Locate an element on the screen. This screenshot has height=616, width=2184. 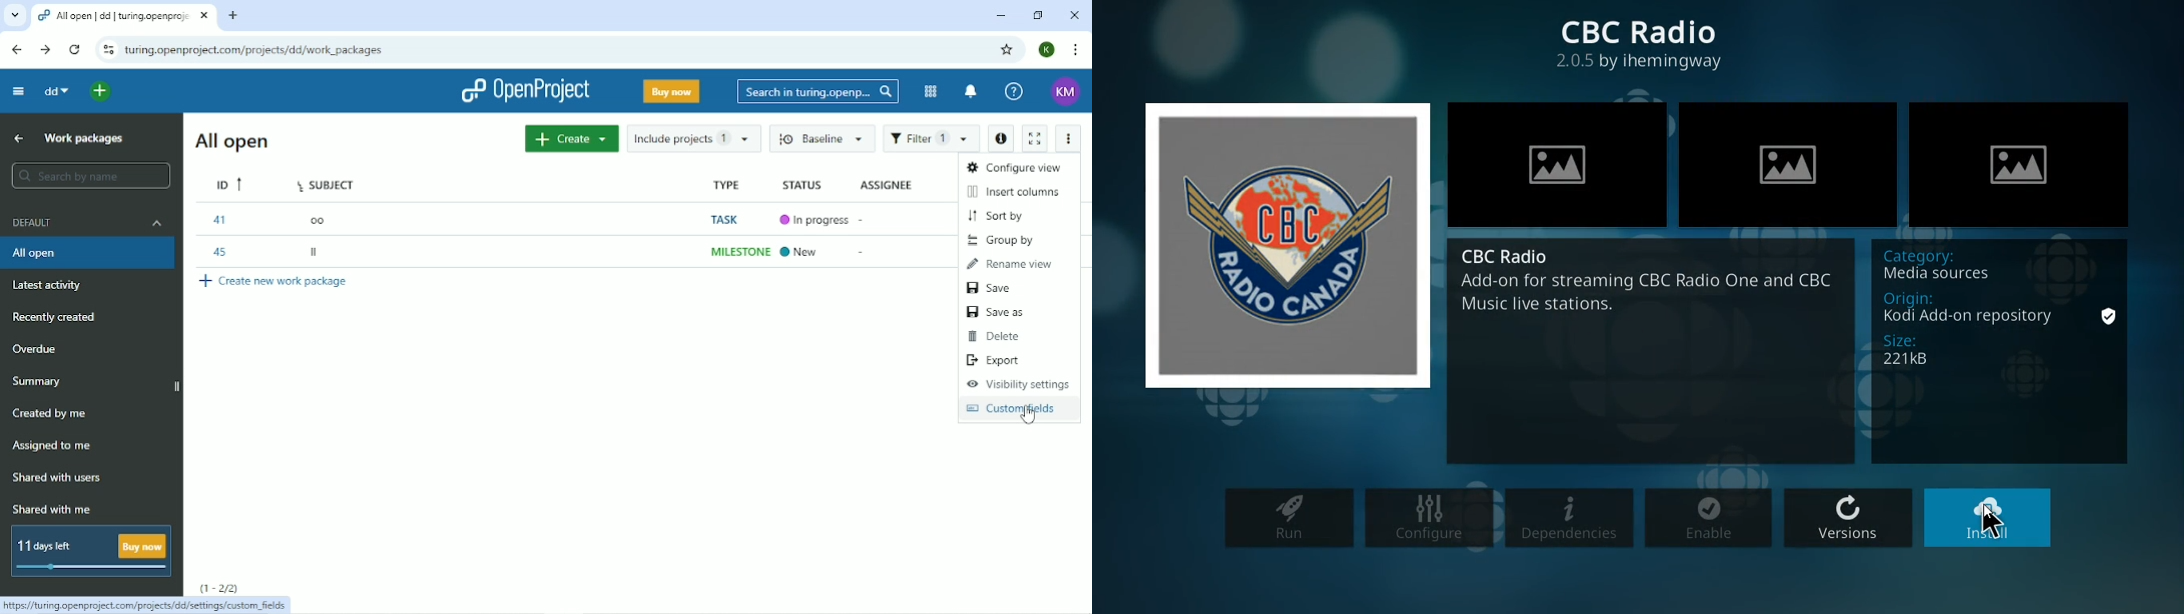
Baseline is located at coordinates (820, 137).